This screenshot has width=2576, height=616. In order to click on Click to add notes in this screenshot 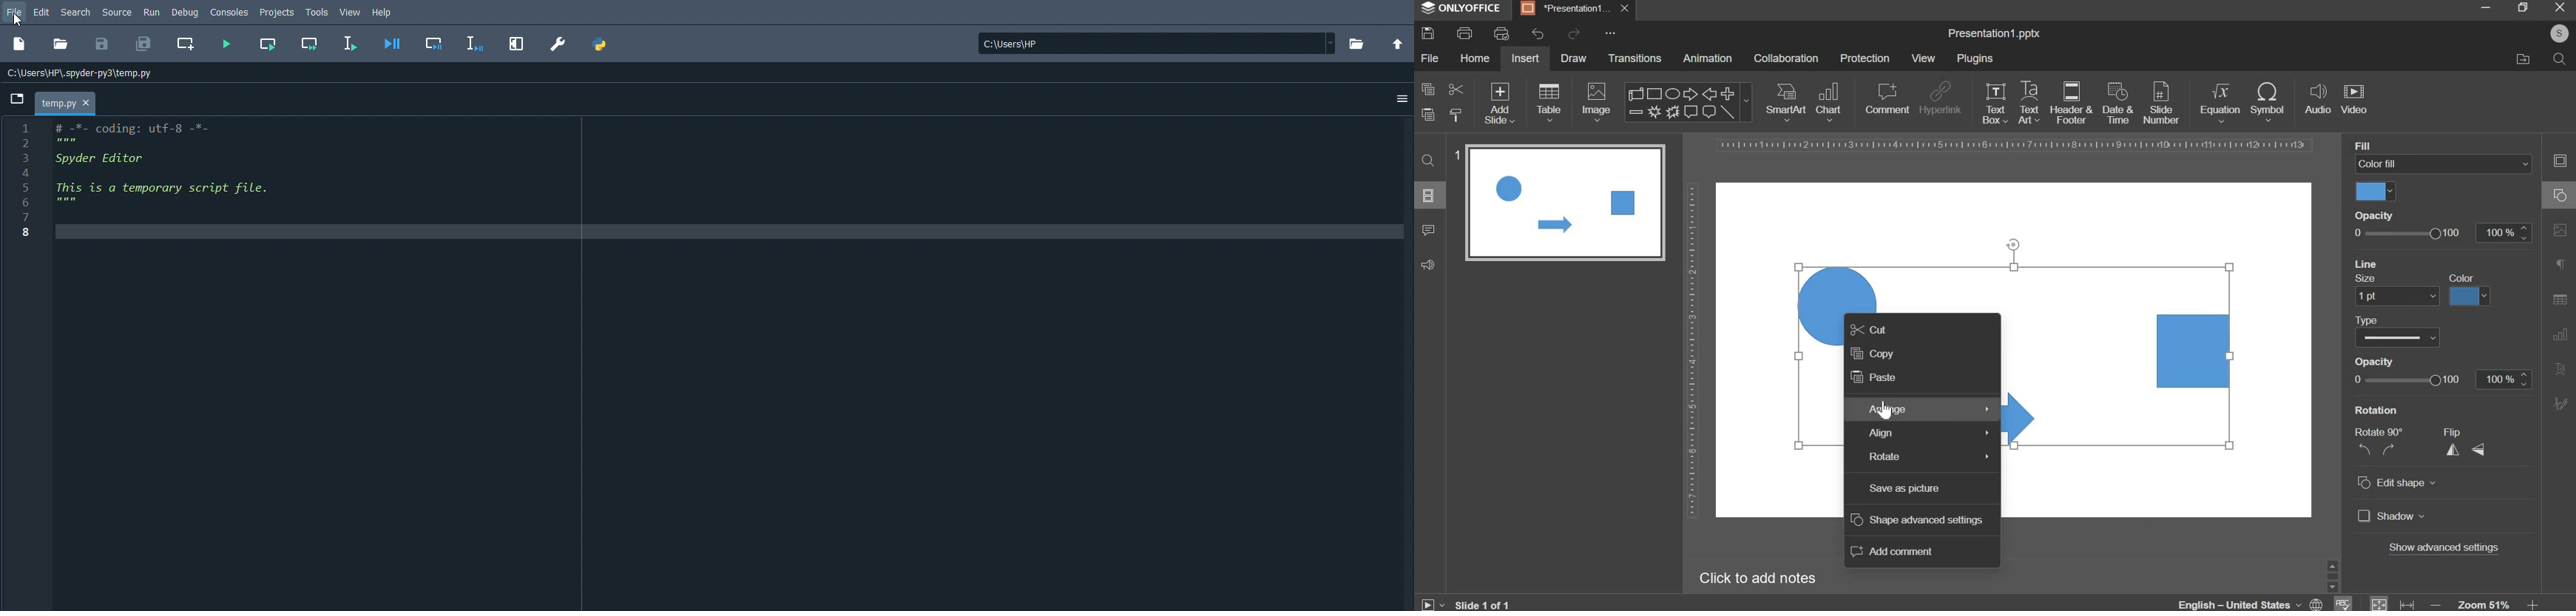, I will do `click(1757, 578)`.